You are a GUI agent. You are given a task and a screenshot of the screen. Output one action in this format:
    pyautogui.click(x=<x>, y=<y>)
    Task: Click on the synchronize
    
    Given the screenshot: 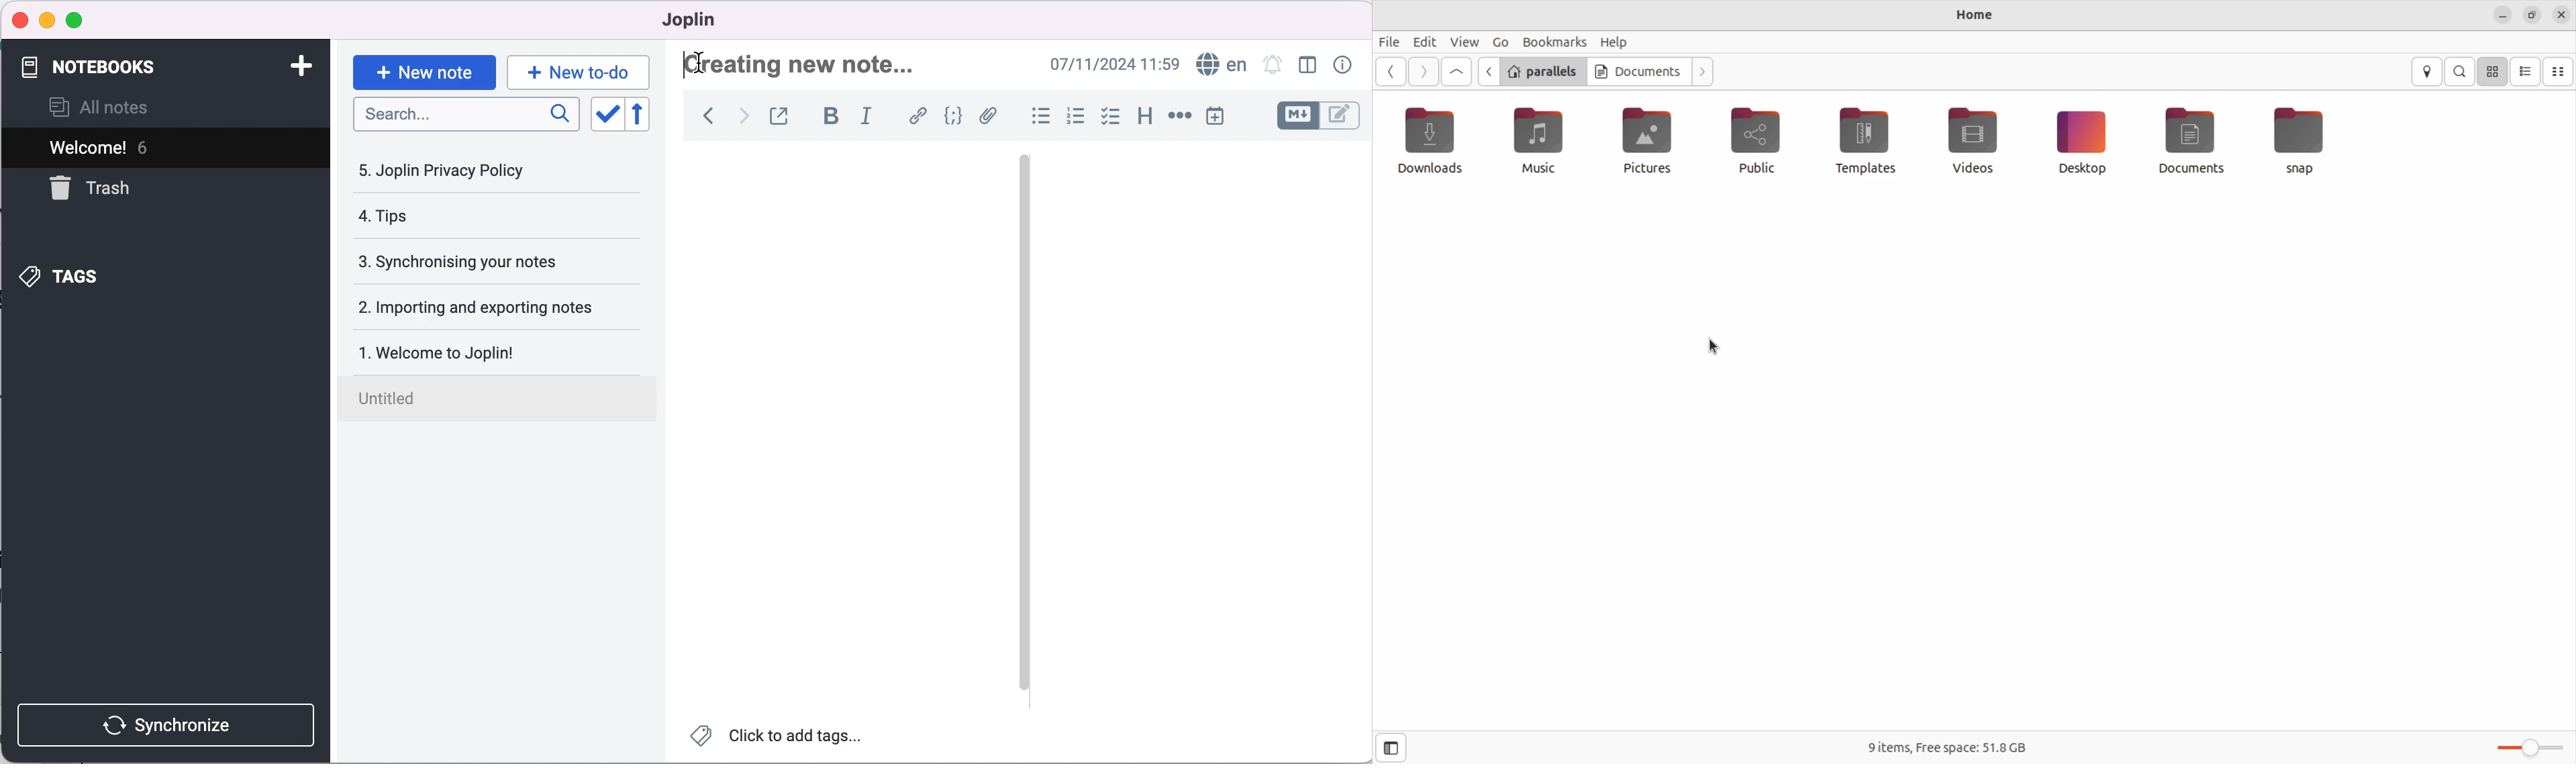 What is the action you would take?
    pyautogui.click(x=164, y=722)
    